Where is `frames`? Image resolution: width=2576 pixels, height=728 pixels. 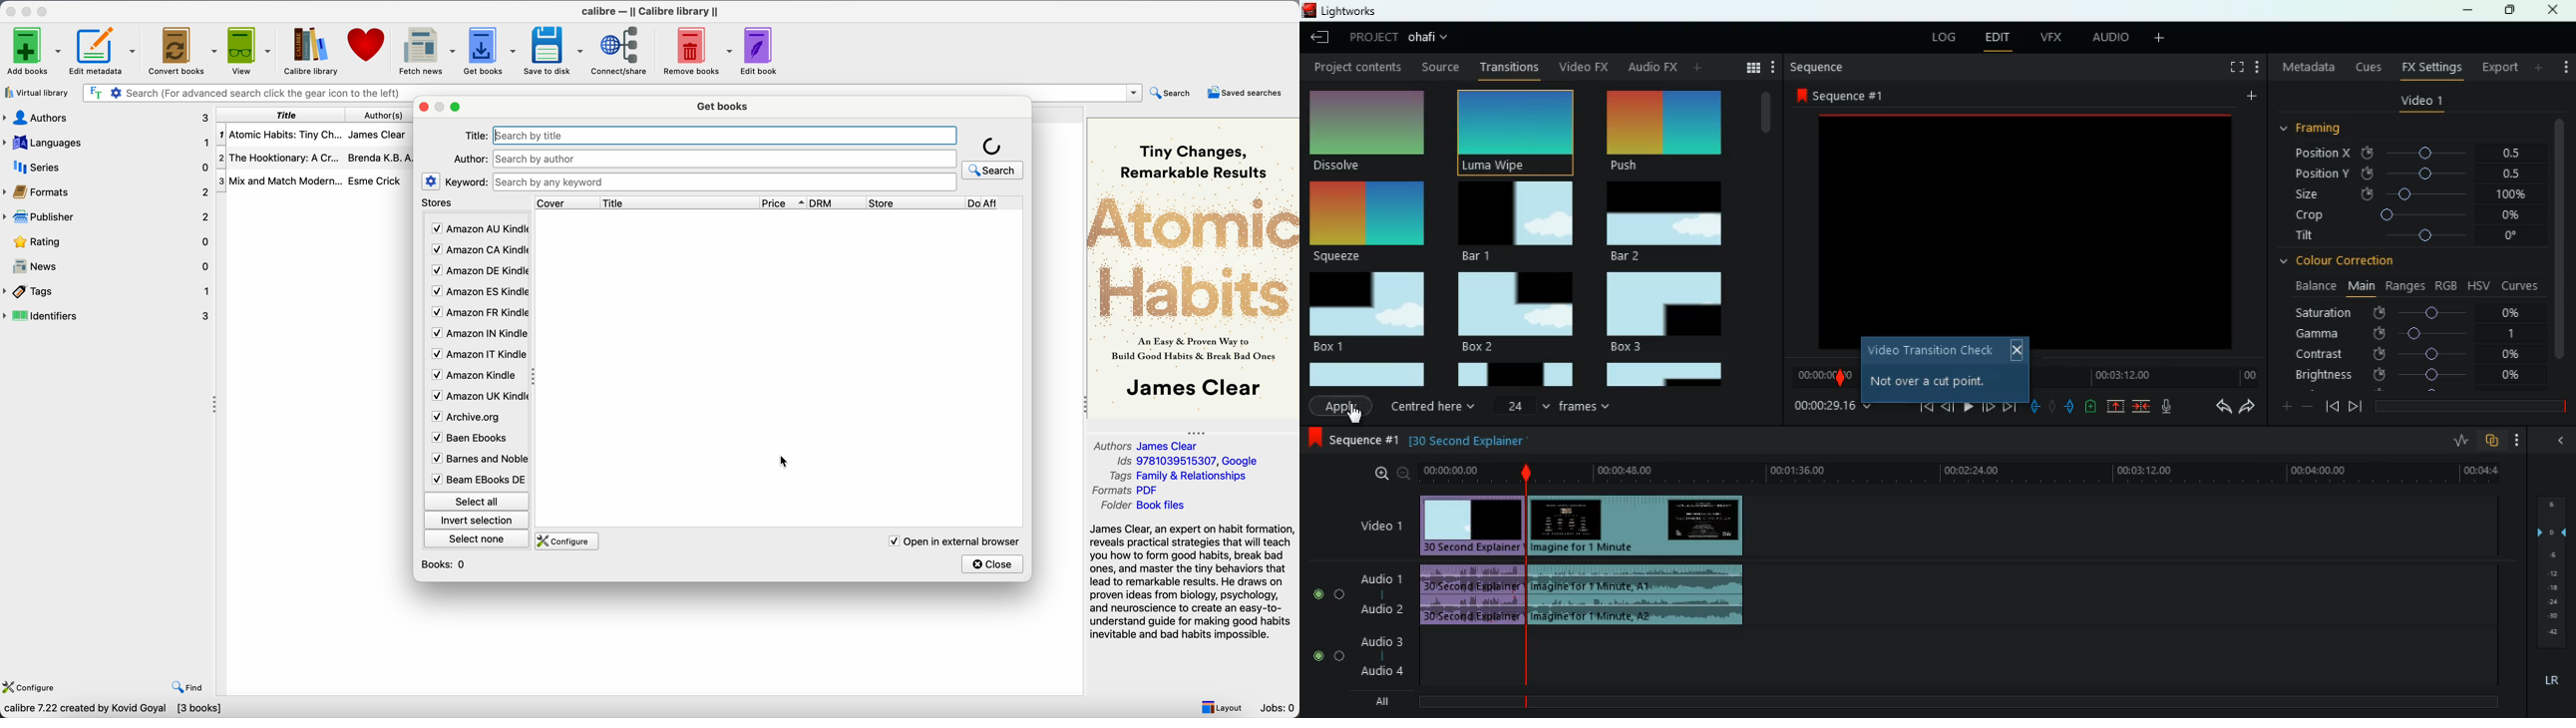 frames is located at coordinates (1588, 405).